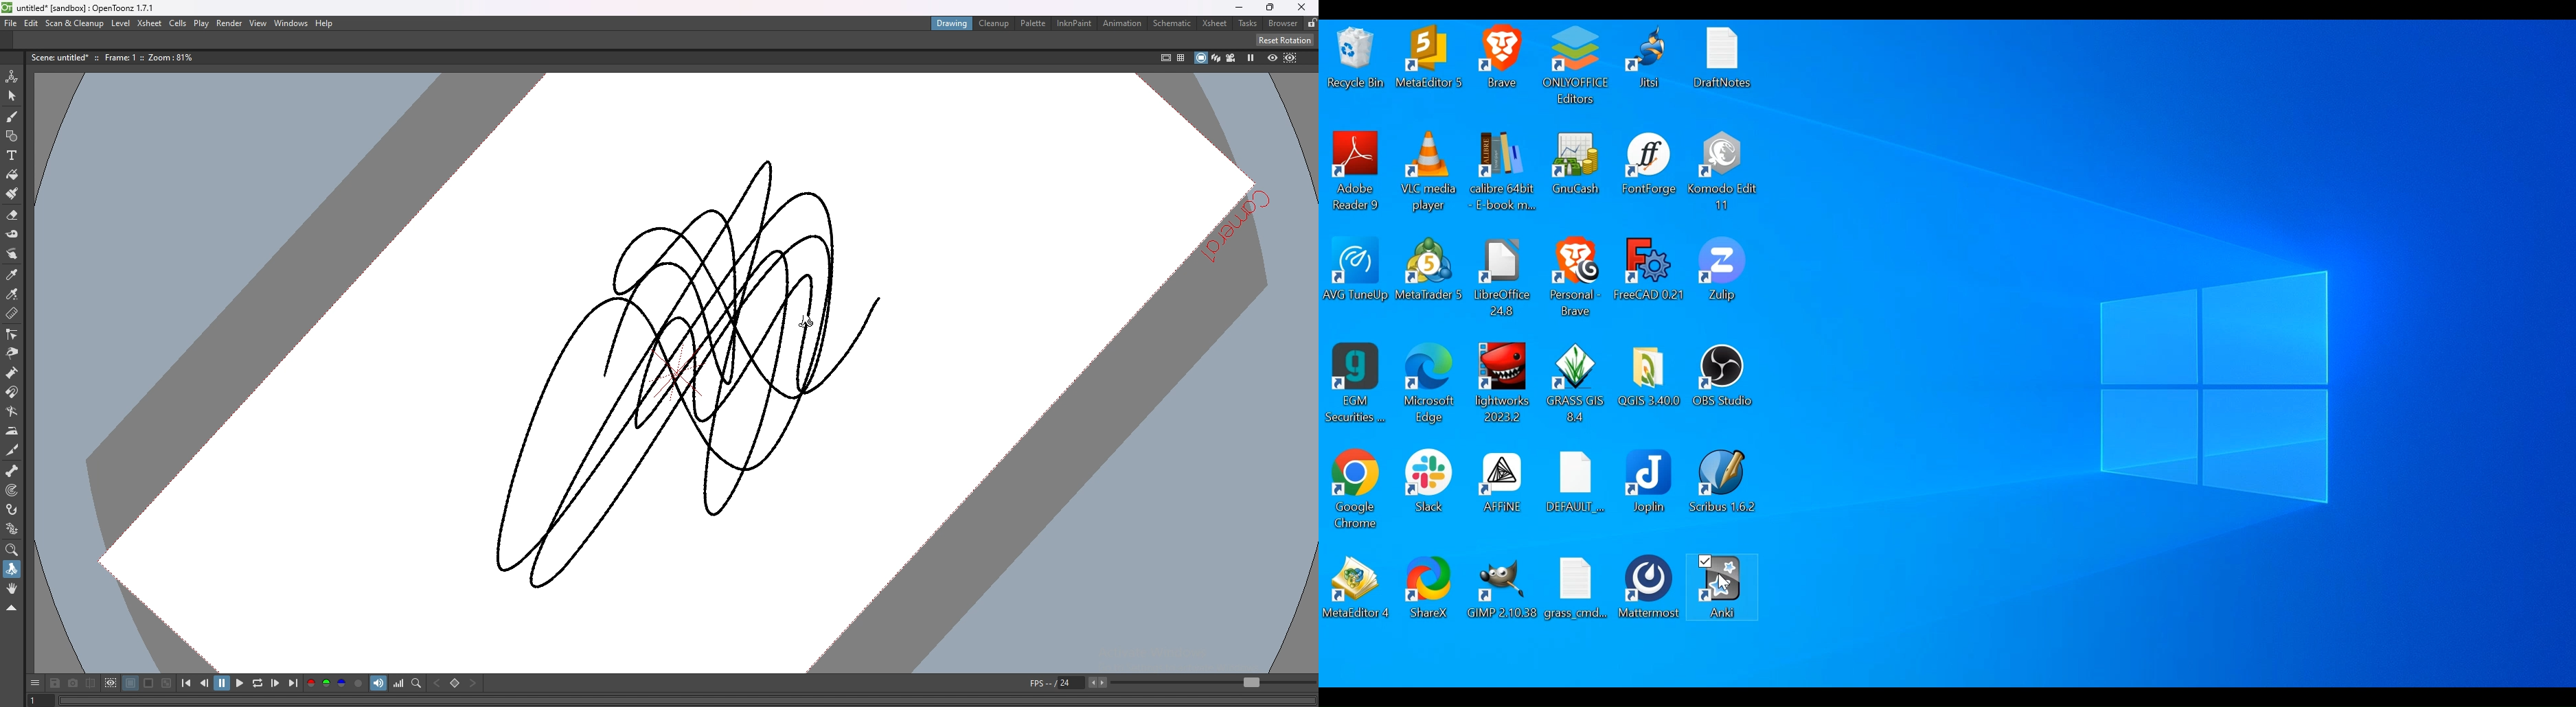 This screenshot has width=2576, height=728. I want to click on Brave Desktop icon, so click(1575, 279).